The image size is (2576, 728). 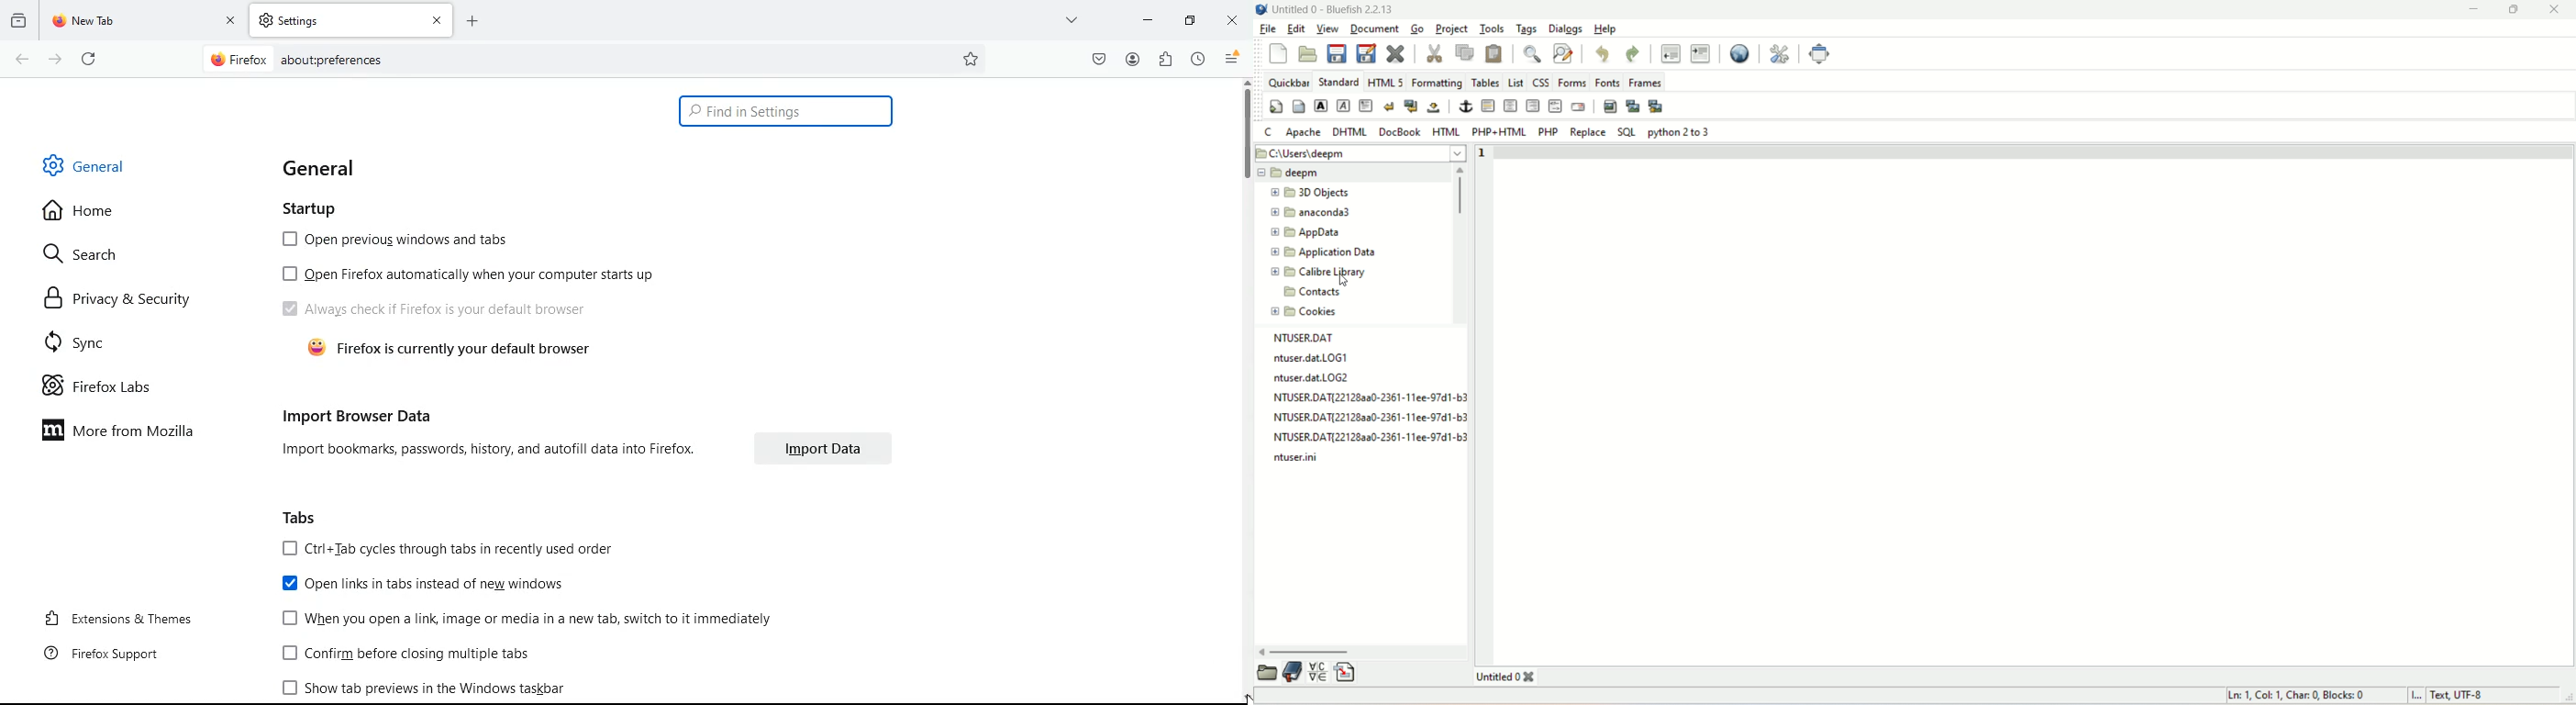 I want to click on emphasize, so click(x=1344, y=106).